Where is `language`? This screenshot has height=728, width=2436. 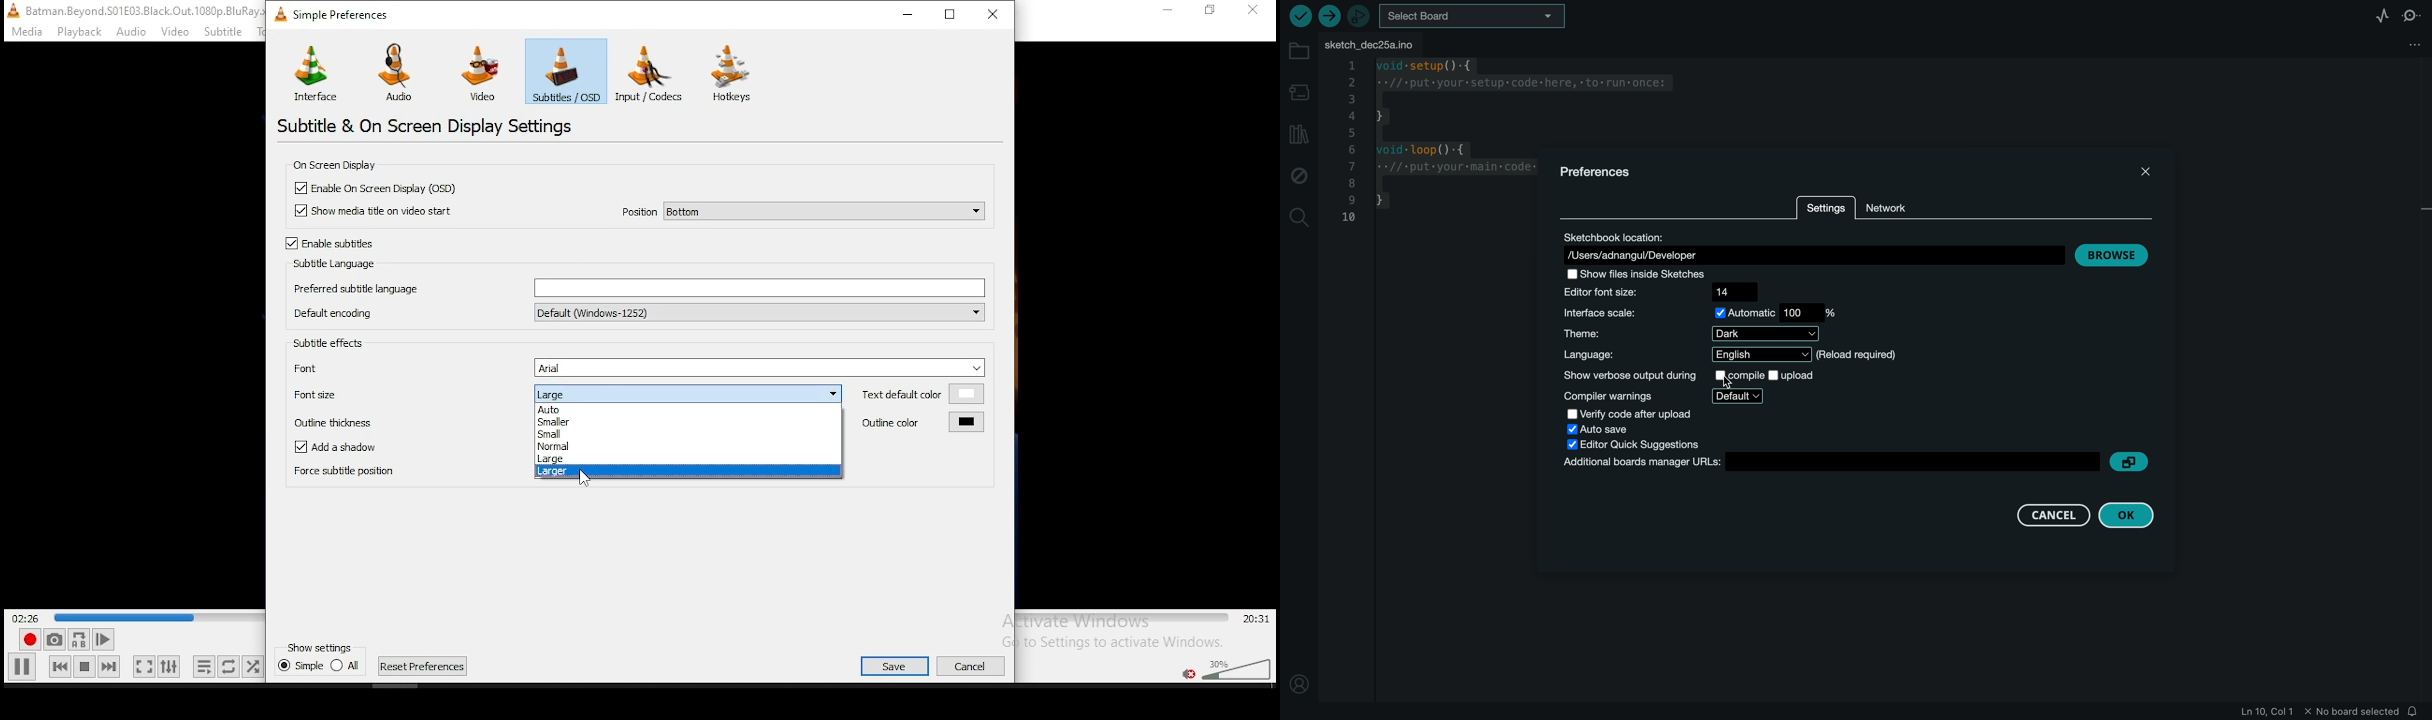
language is located at coordinates (1730, 356).